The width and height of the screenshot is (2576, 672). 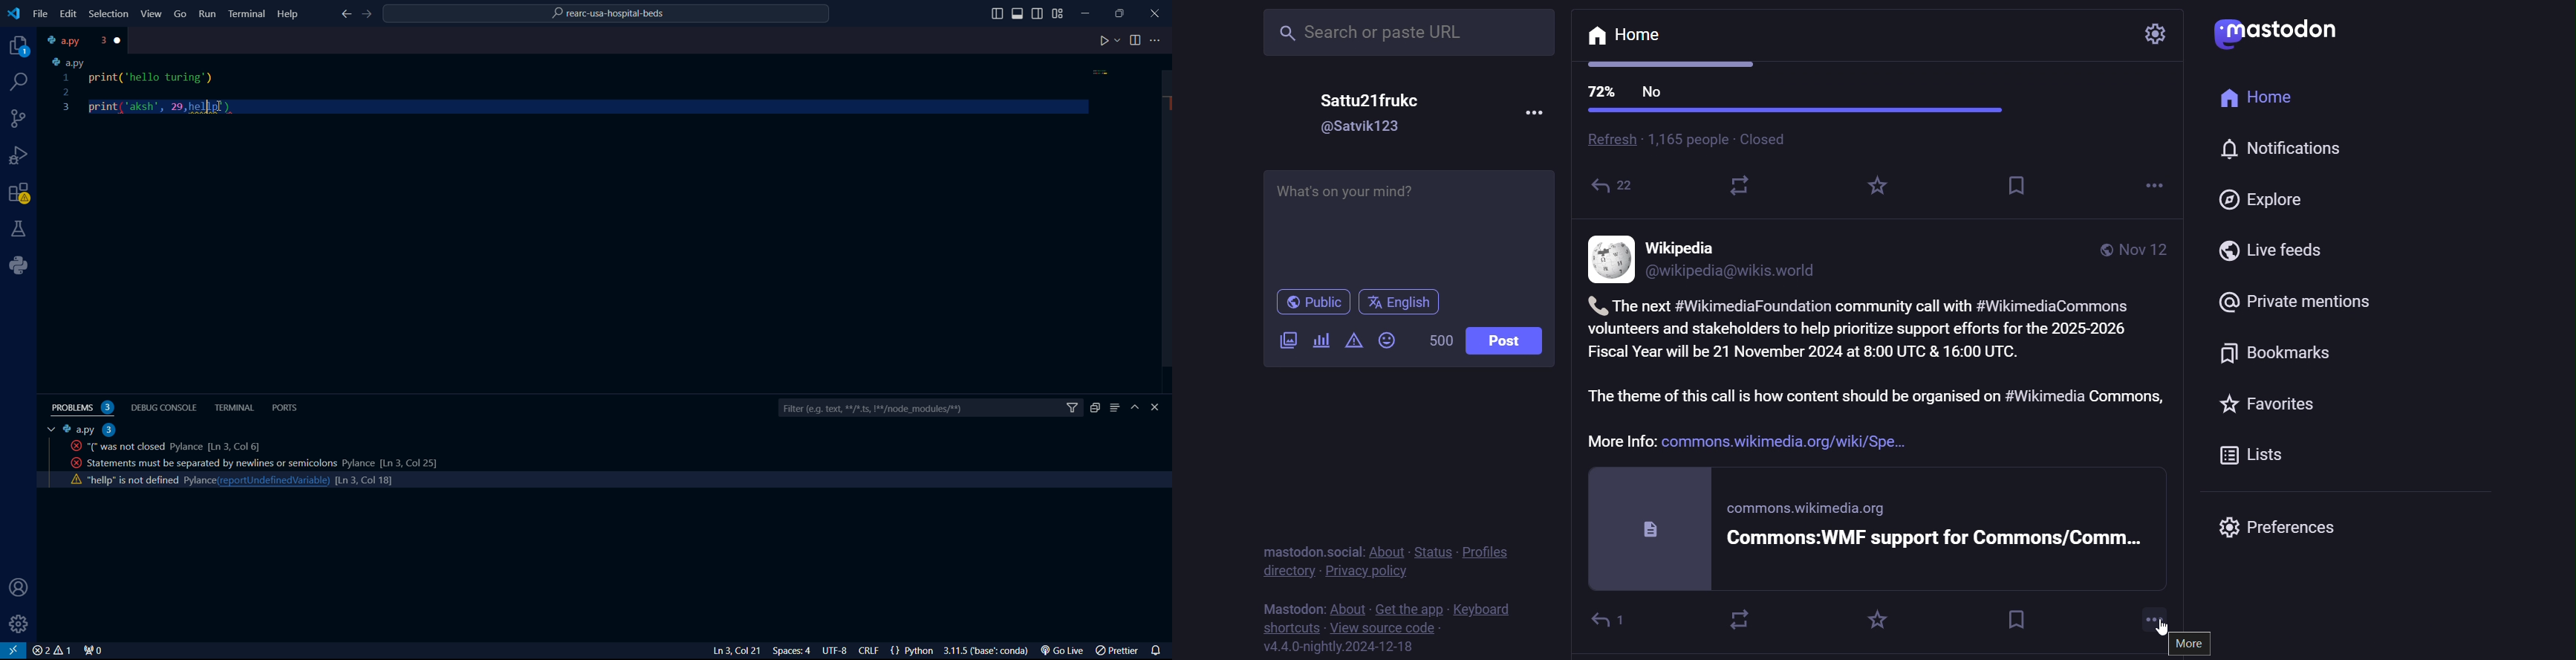 I want to click on Run, so click(x=208, y=16).